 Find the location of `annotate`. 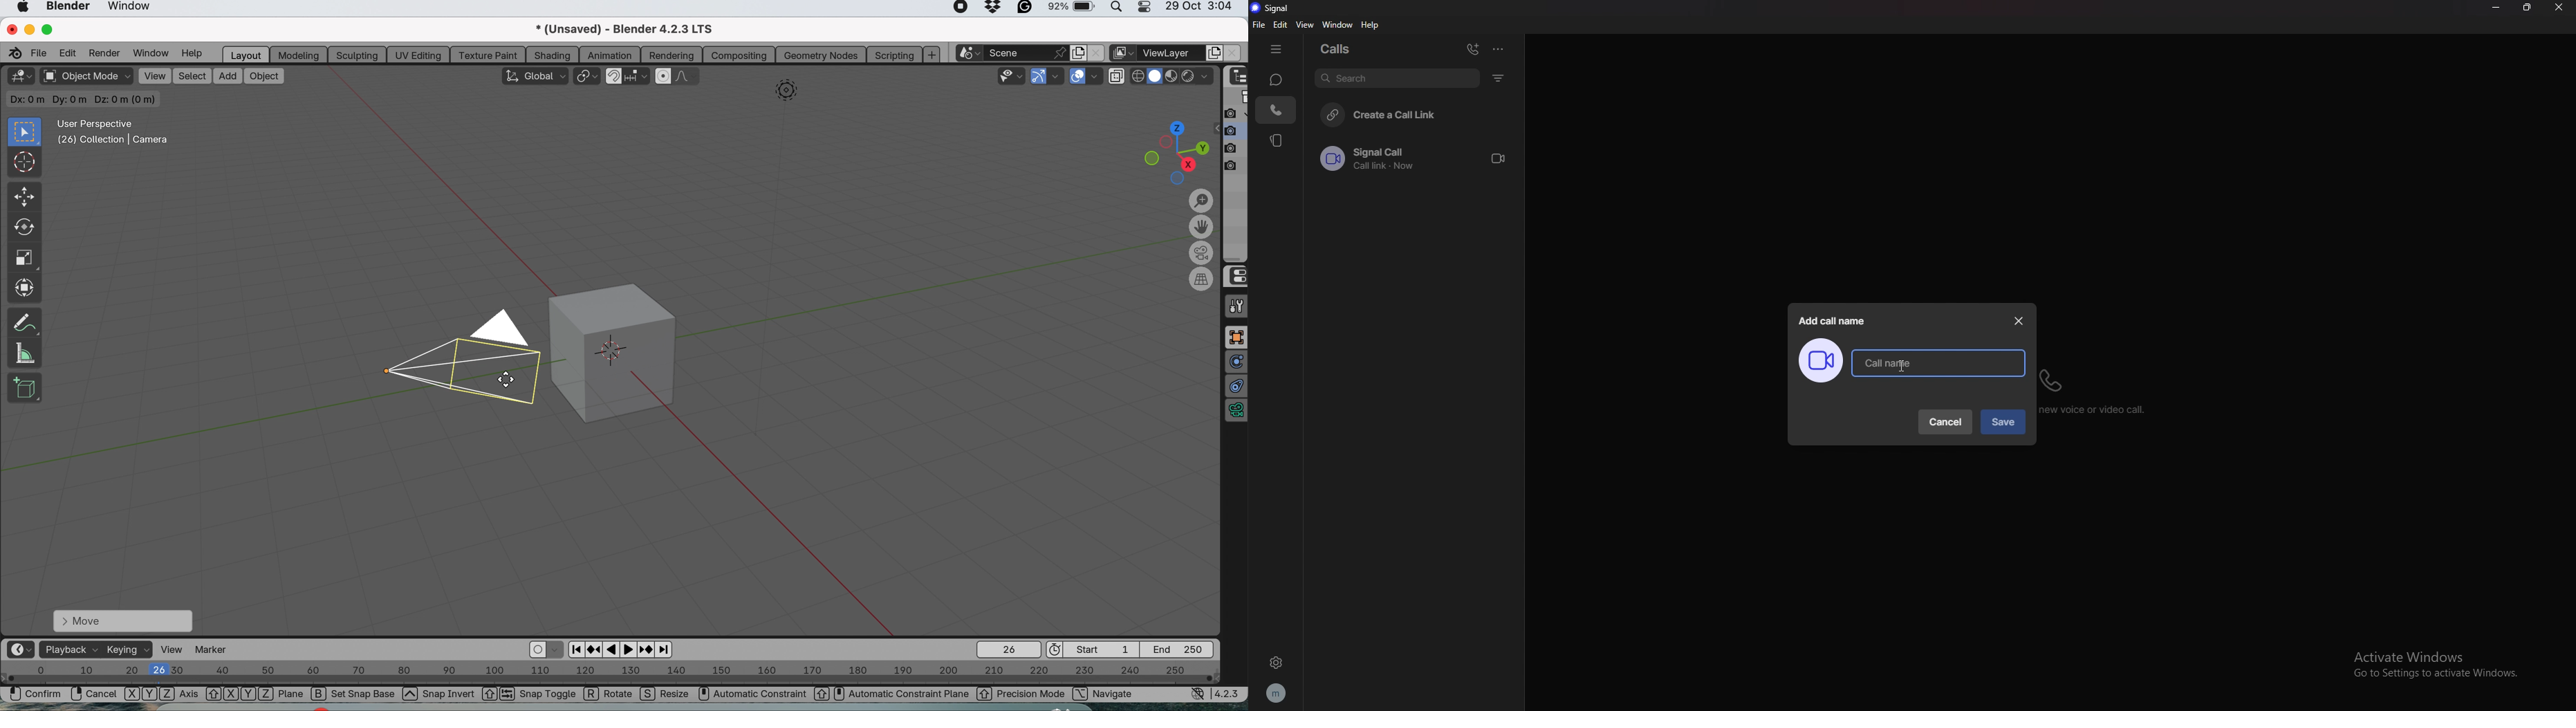

annotate is located at coordinates (24, 320).